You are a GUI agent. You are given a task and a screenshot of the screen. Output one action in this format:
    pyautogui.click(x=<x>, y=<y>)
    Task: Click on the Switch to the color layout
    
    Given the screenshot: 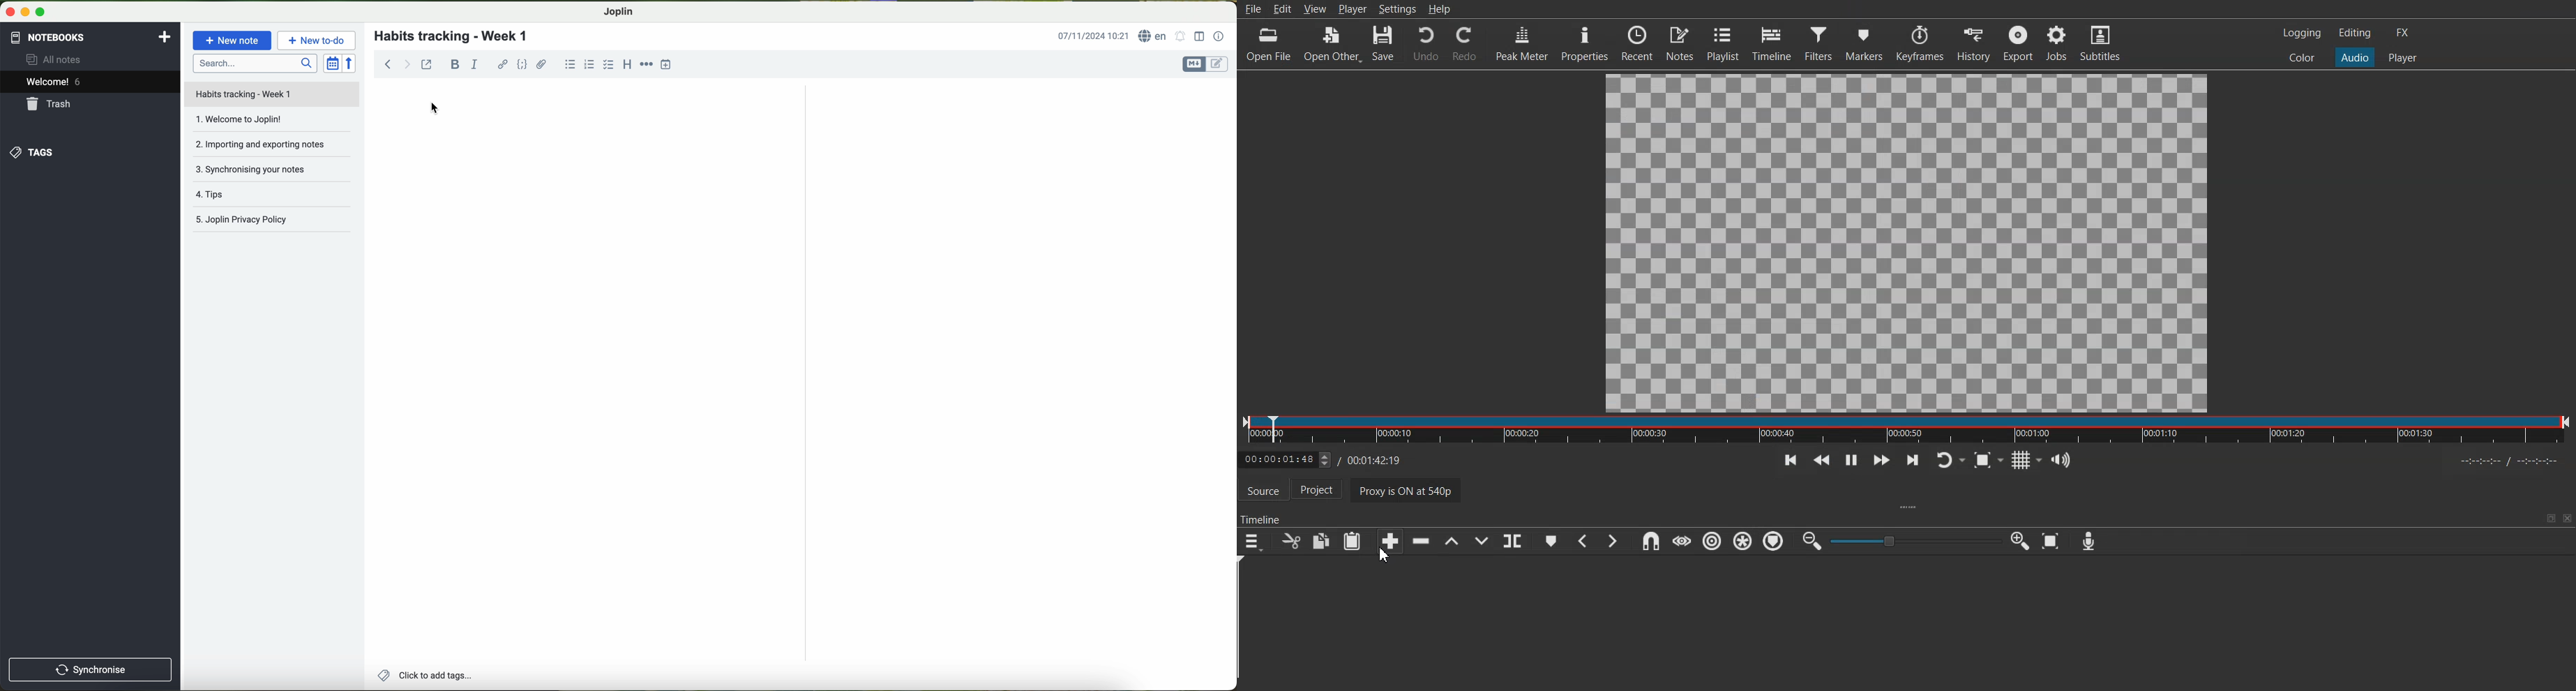 What is the action you would take?
    pyautogui.click(x=2303, y=58)
    